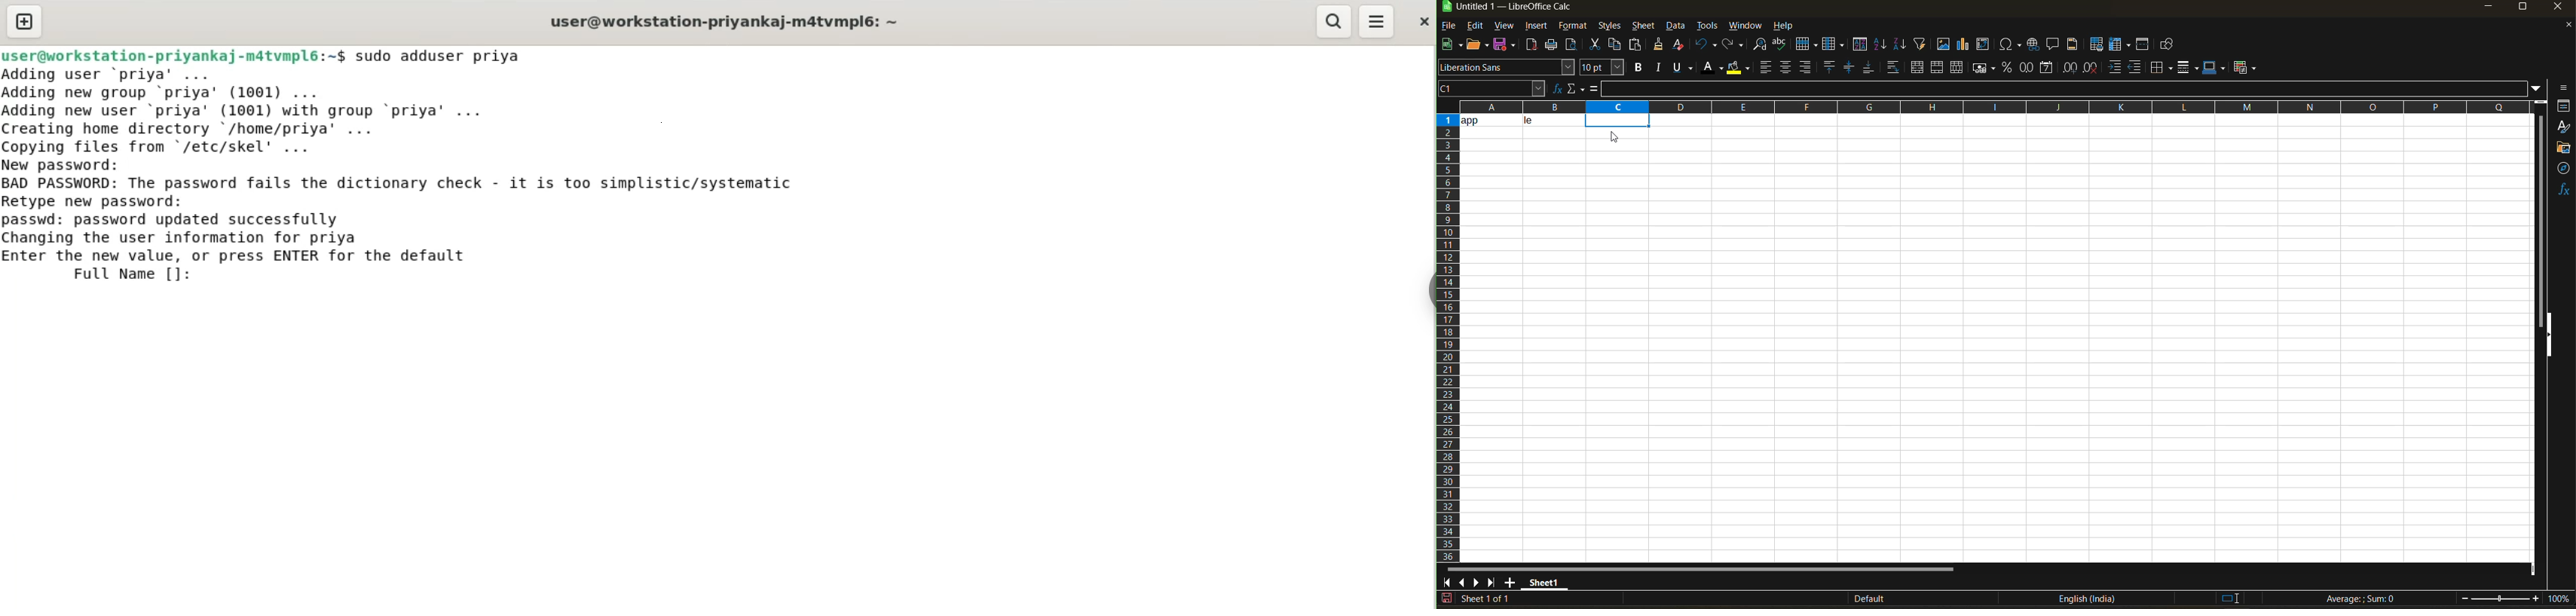 Image resolution: width=2576 pixels, height=616 pixels. What do you see at coordinates (2364, 600) in the screenshot?
I see `formula` at bounding box center [2364, 600].